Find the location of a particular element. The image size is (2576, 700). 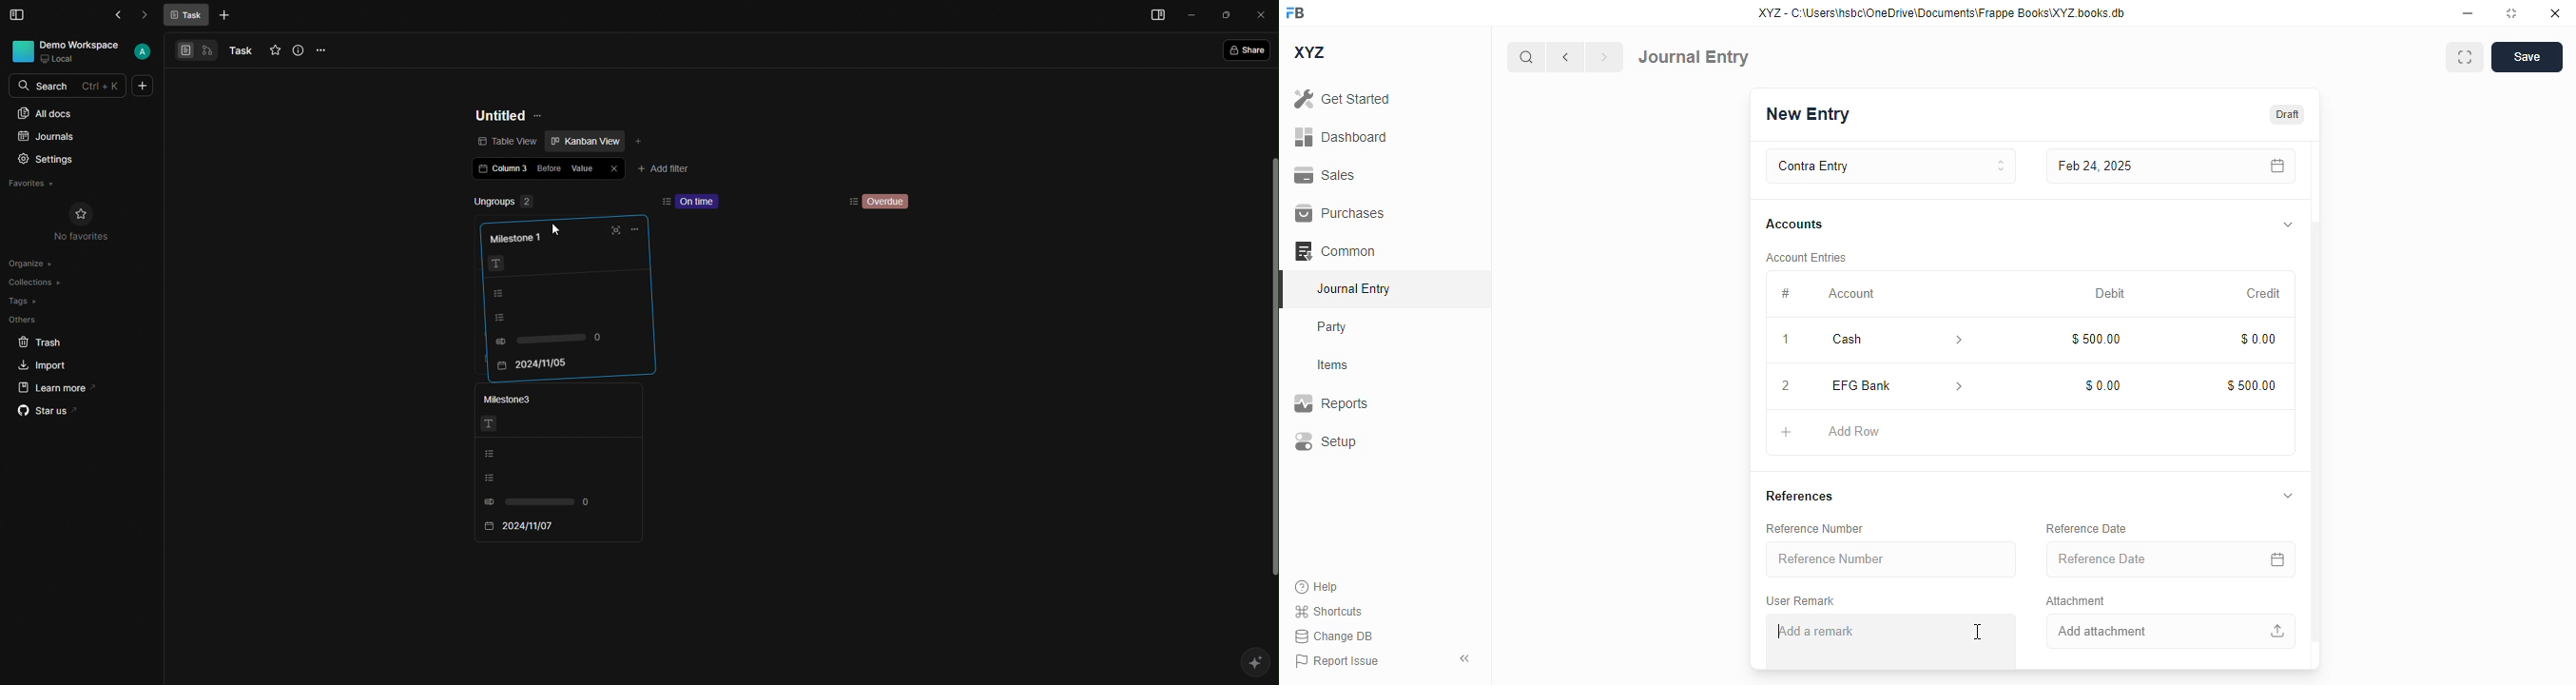

help is located at coordinates (1317, 587).